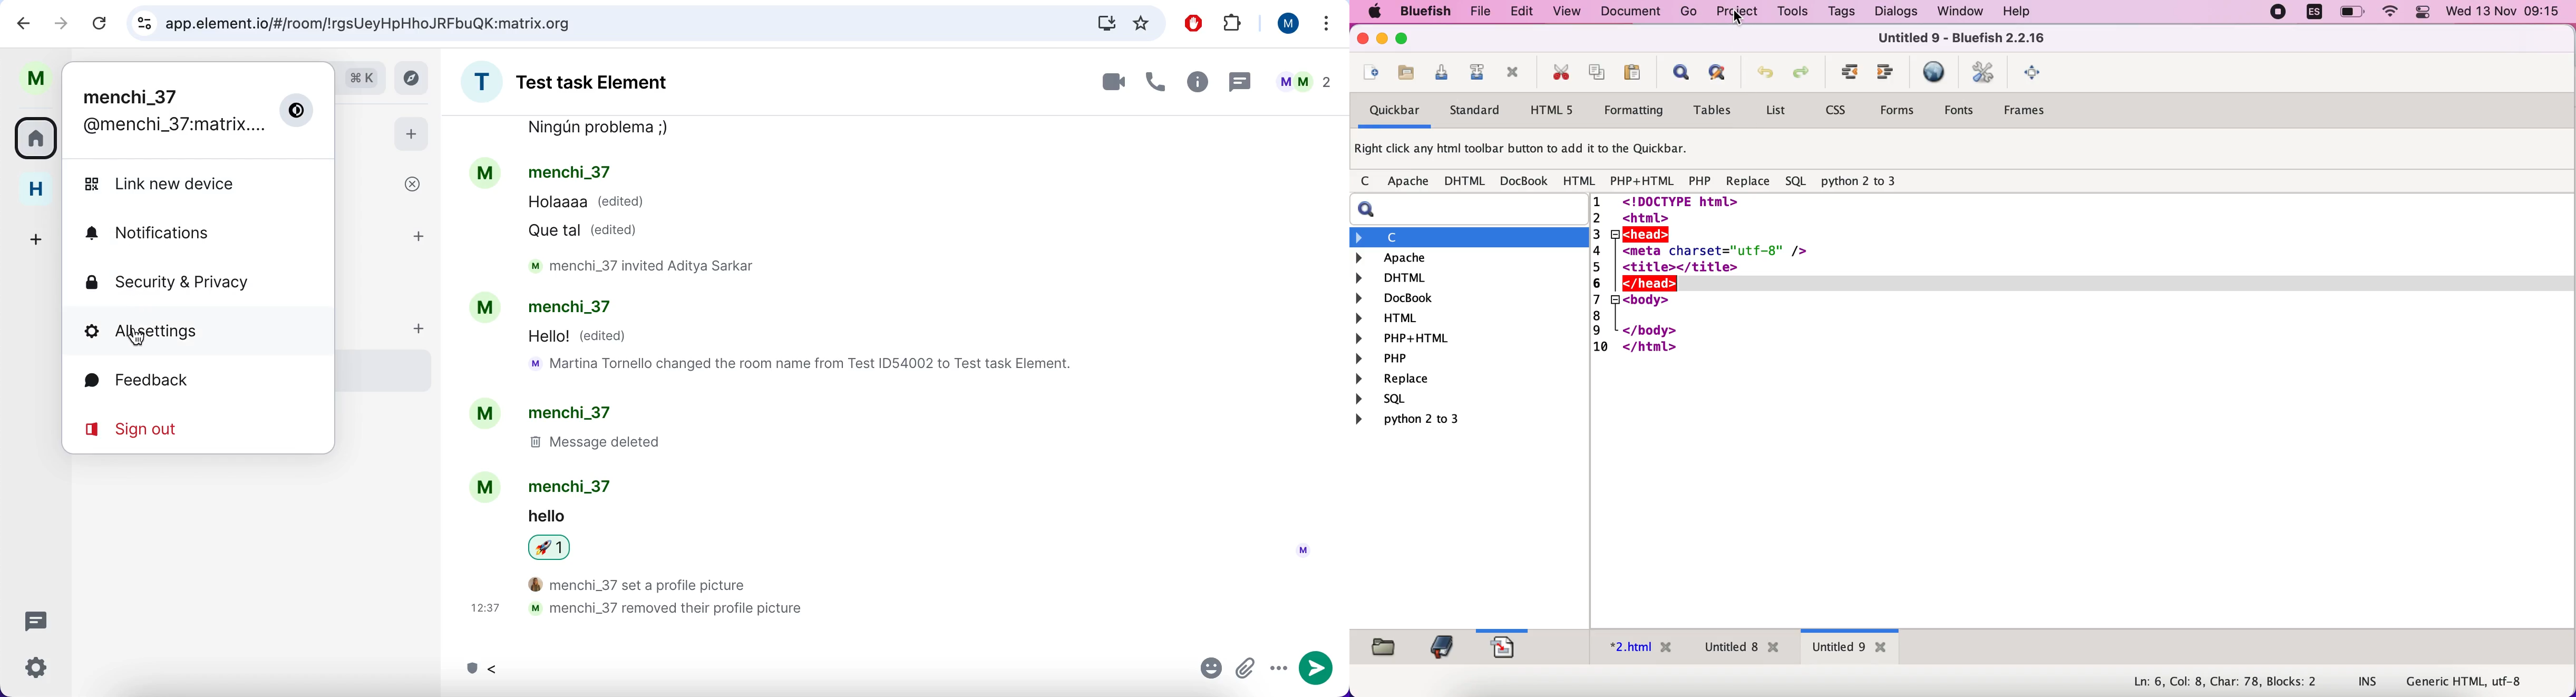 The height and width of the screenshot is (700, 2576). Describe the element at coordinates (1392, 113) in the screenshot. I see `quickbar` at that location.